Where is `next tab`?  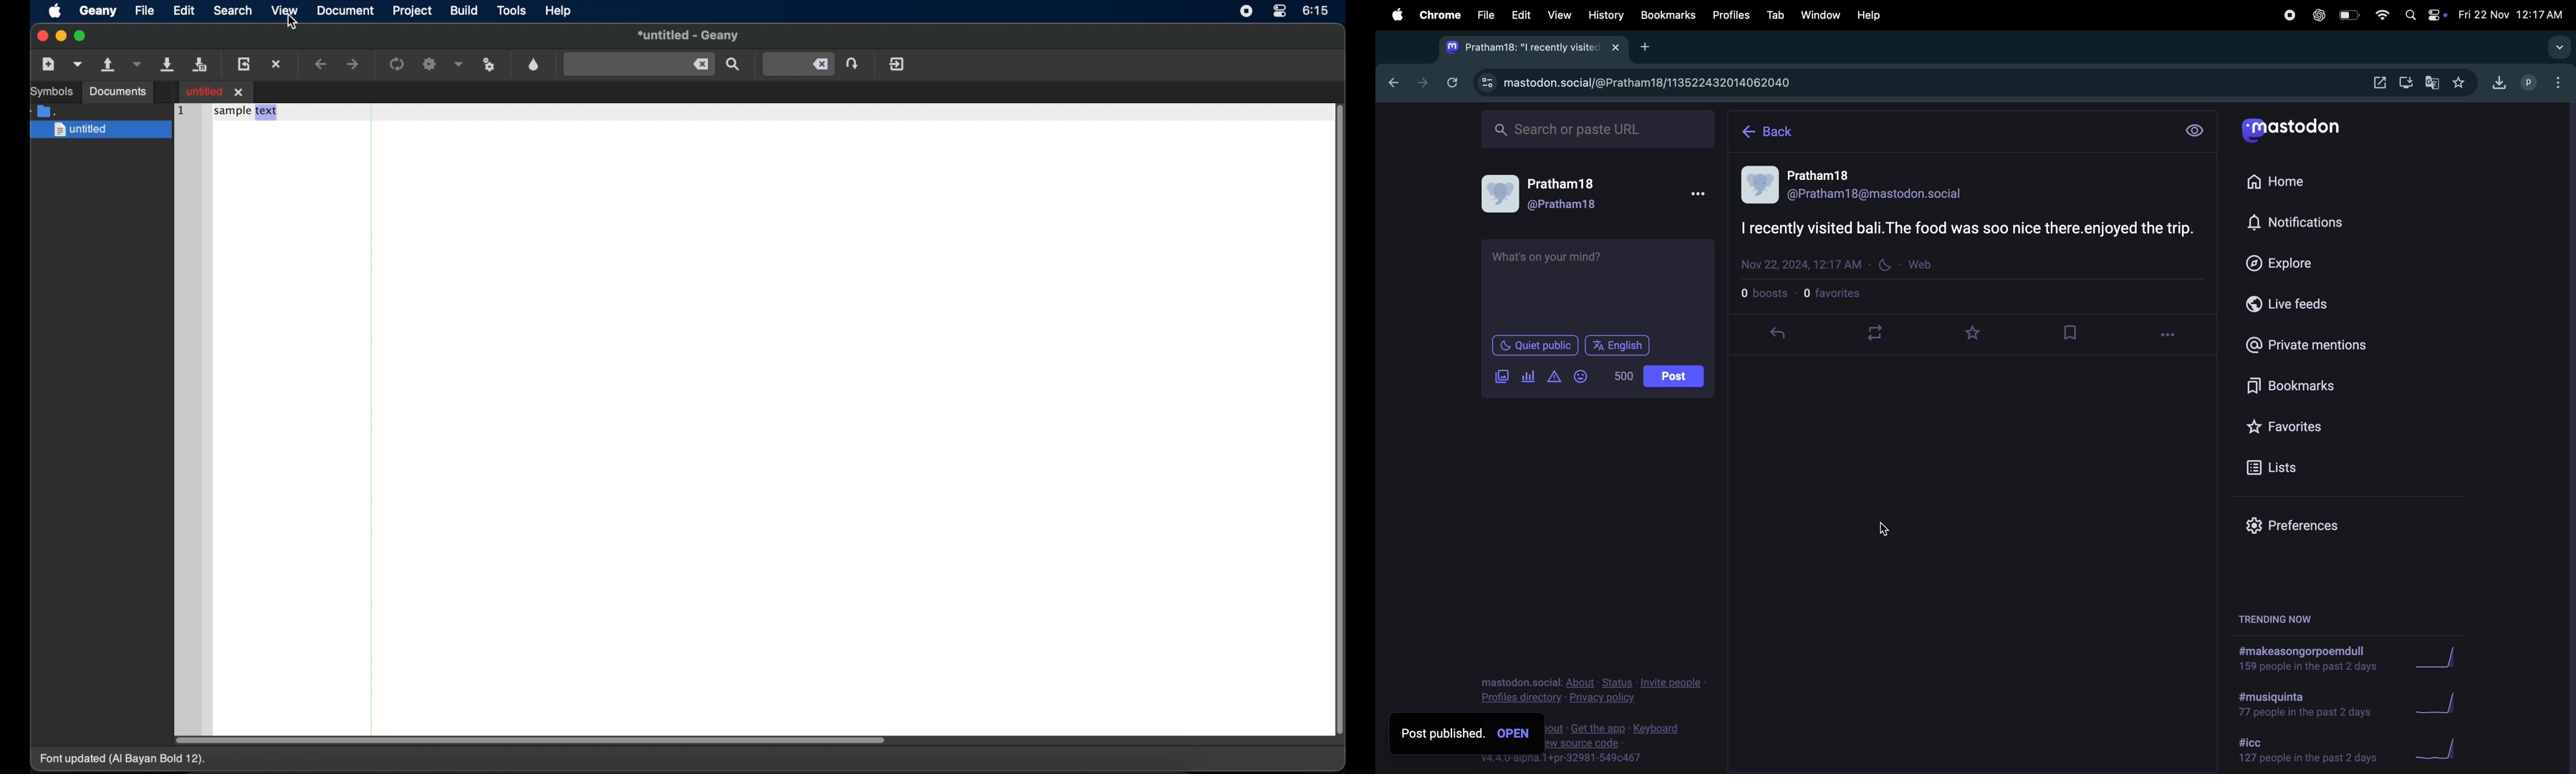
next tab is located at coordinates (1419, 83).